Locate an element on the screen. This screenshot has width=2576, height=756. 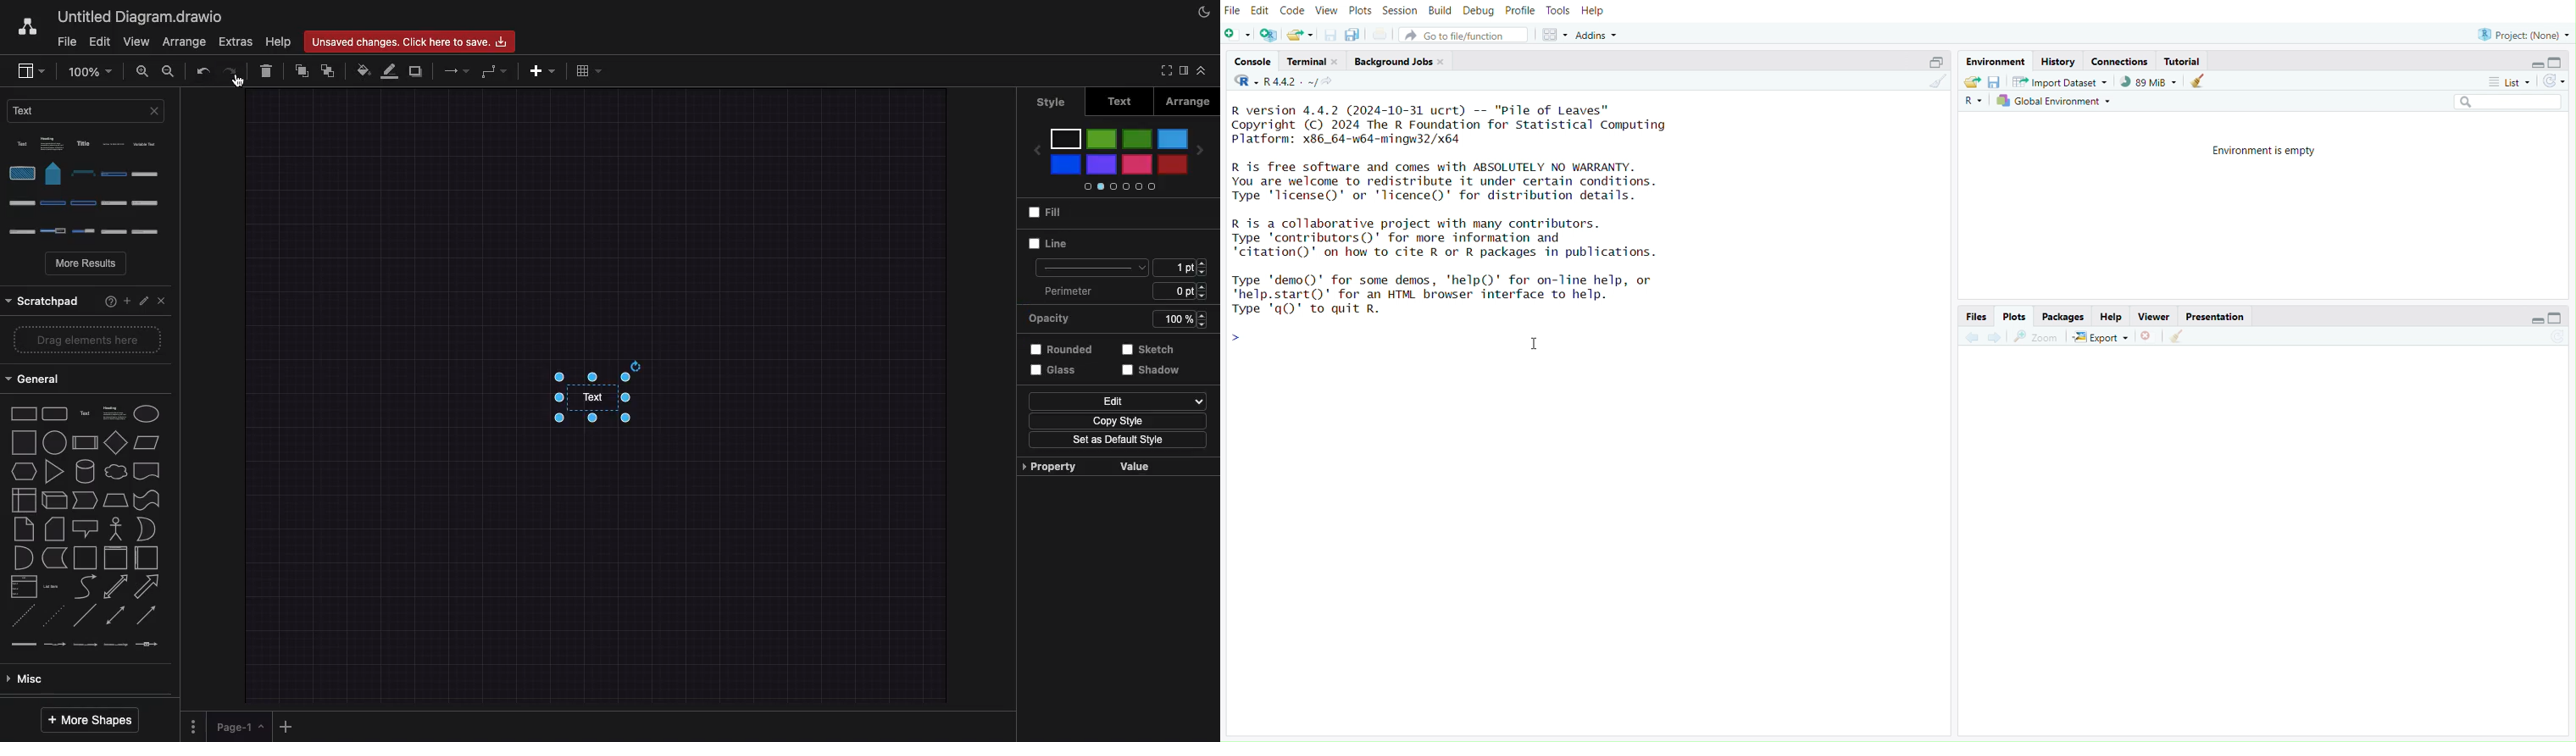
History is located at coordinates (2062, 59).